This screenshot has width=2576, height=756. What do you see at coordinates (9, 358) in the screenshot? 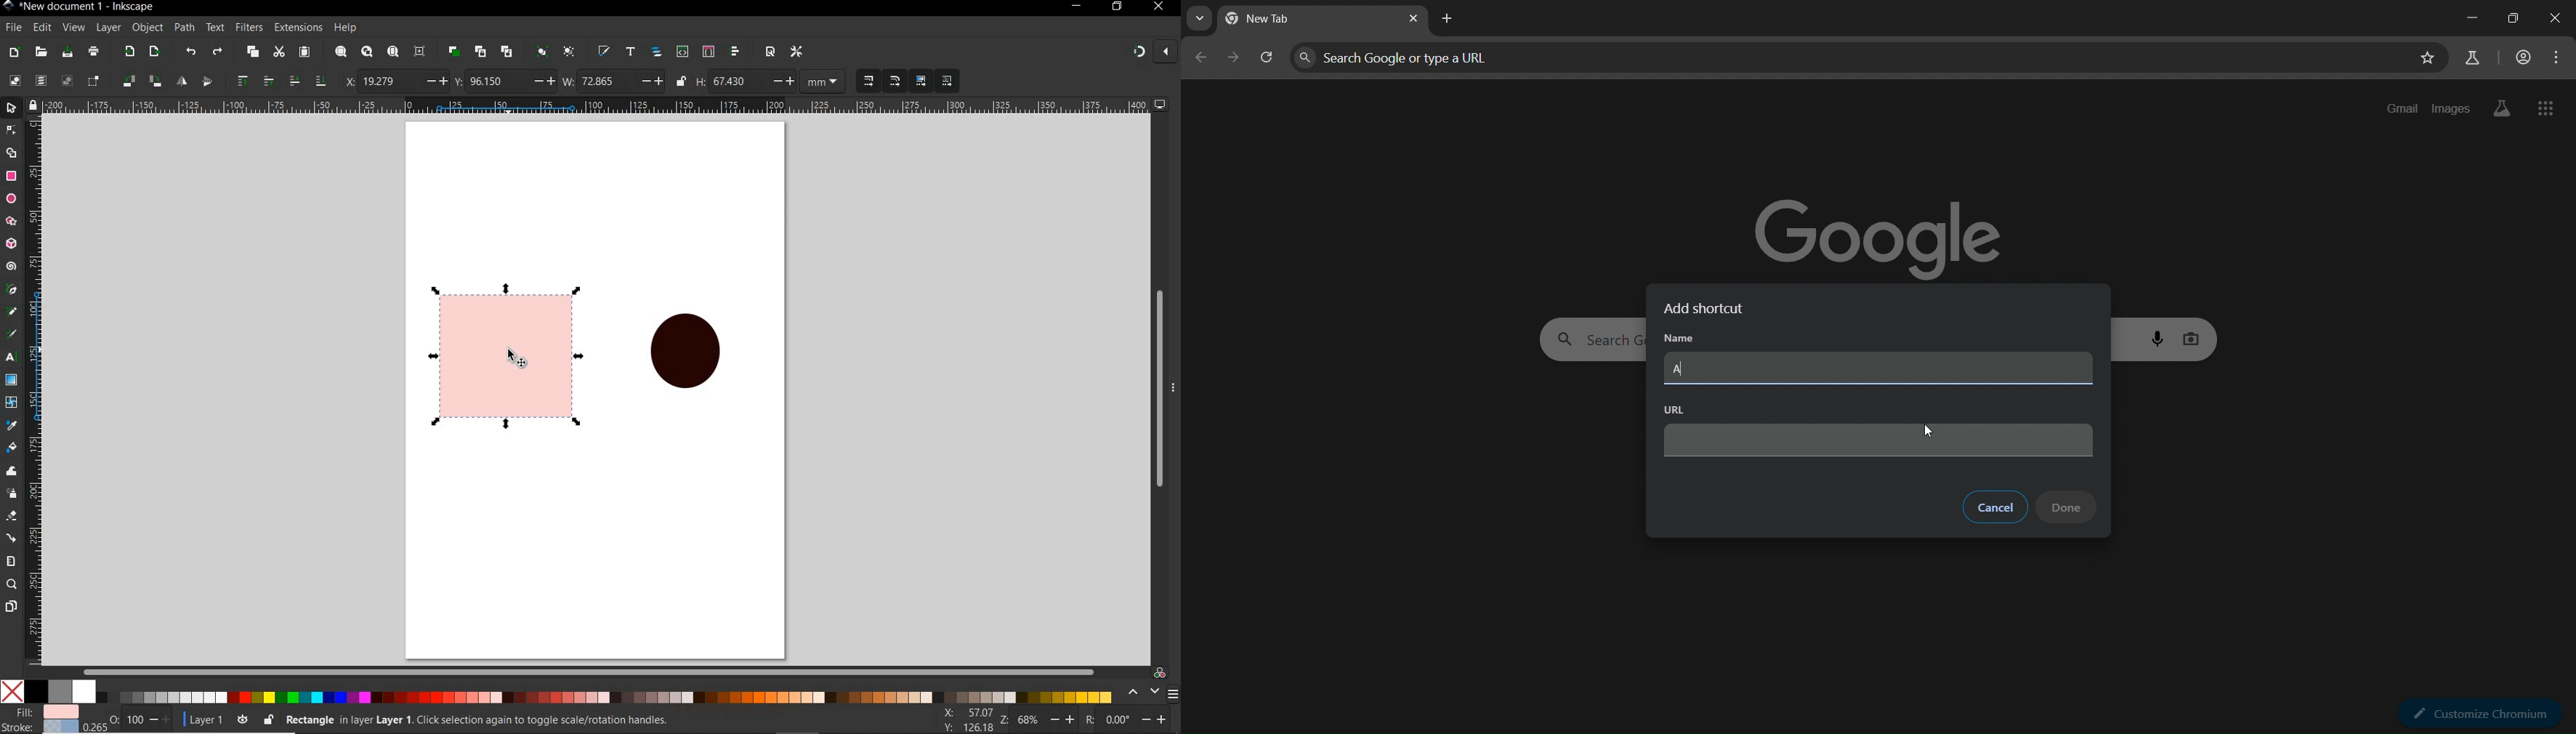
I see `text tool` at bounding box center [9, 358].